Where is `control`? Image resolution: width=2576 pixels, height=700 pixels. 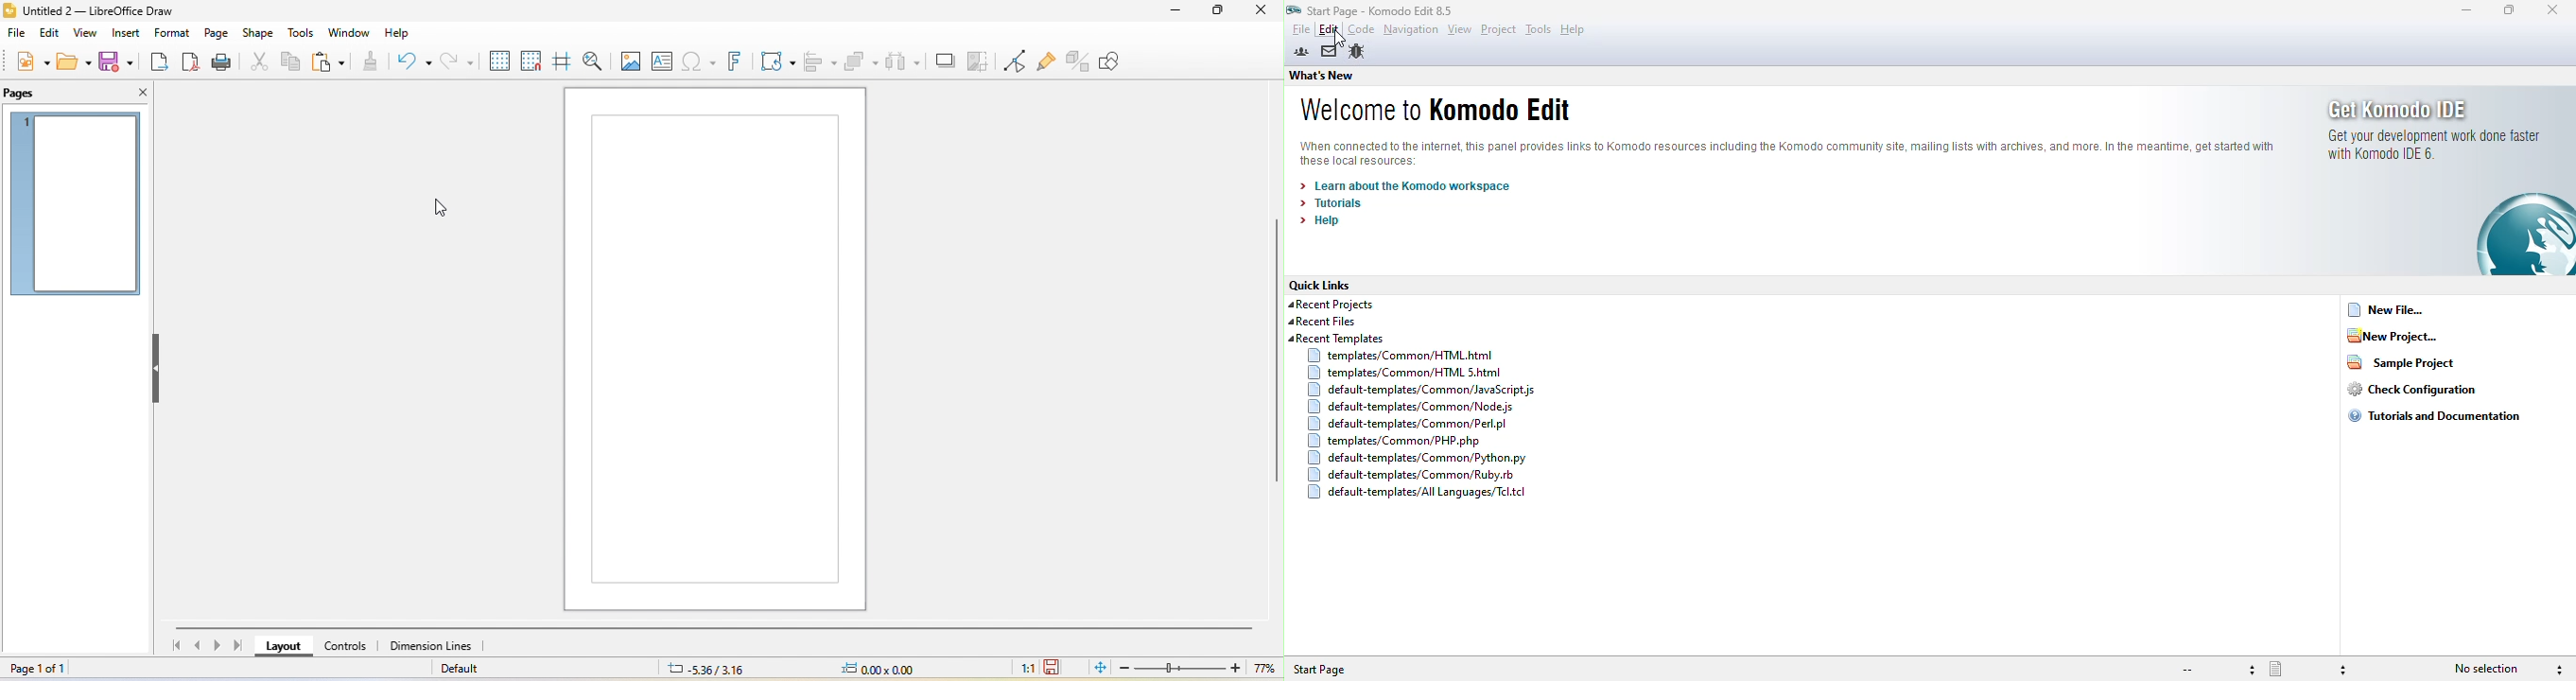
control is located at coordinates (346, 649).